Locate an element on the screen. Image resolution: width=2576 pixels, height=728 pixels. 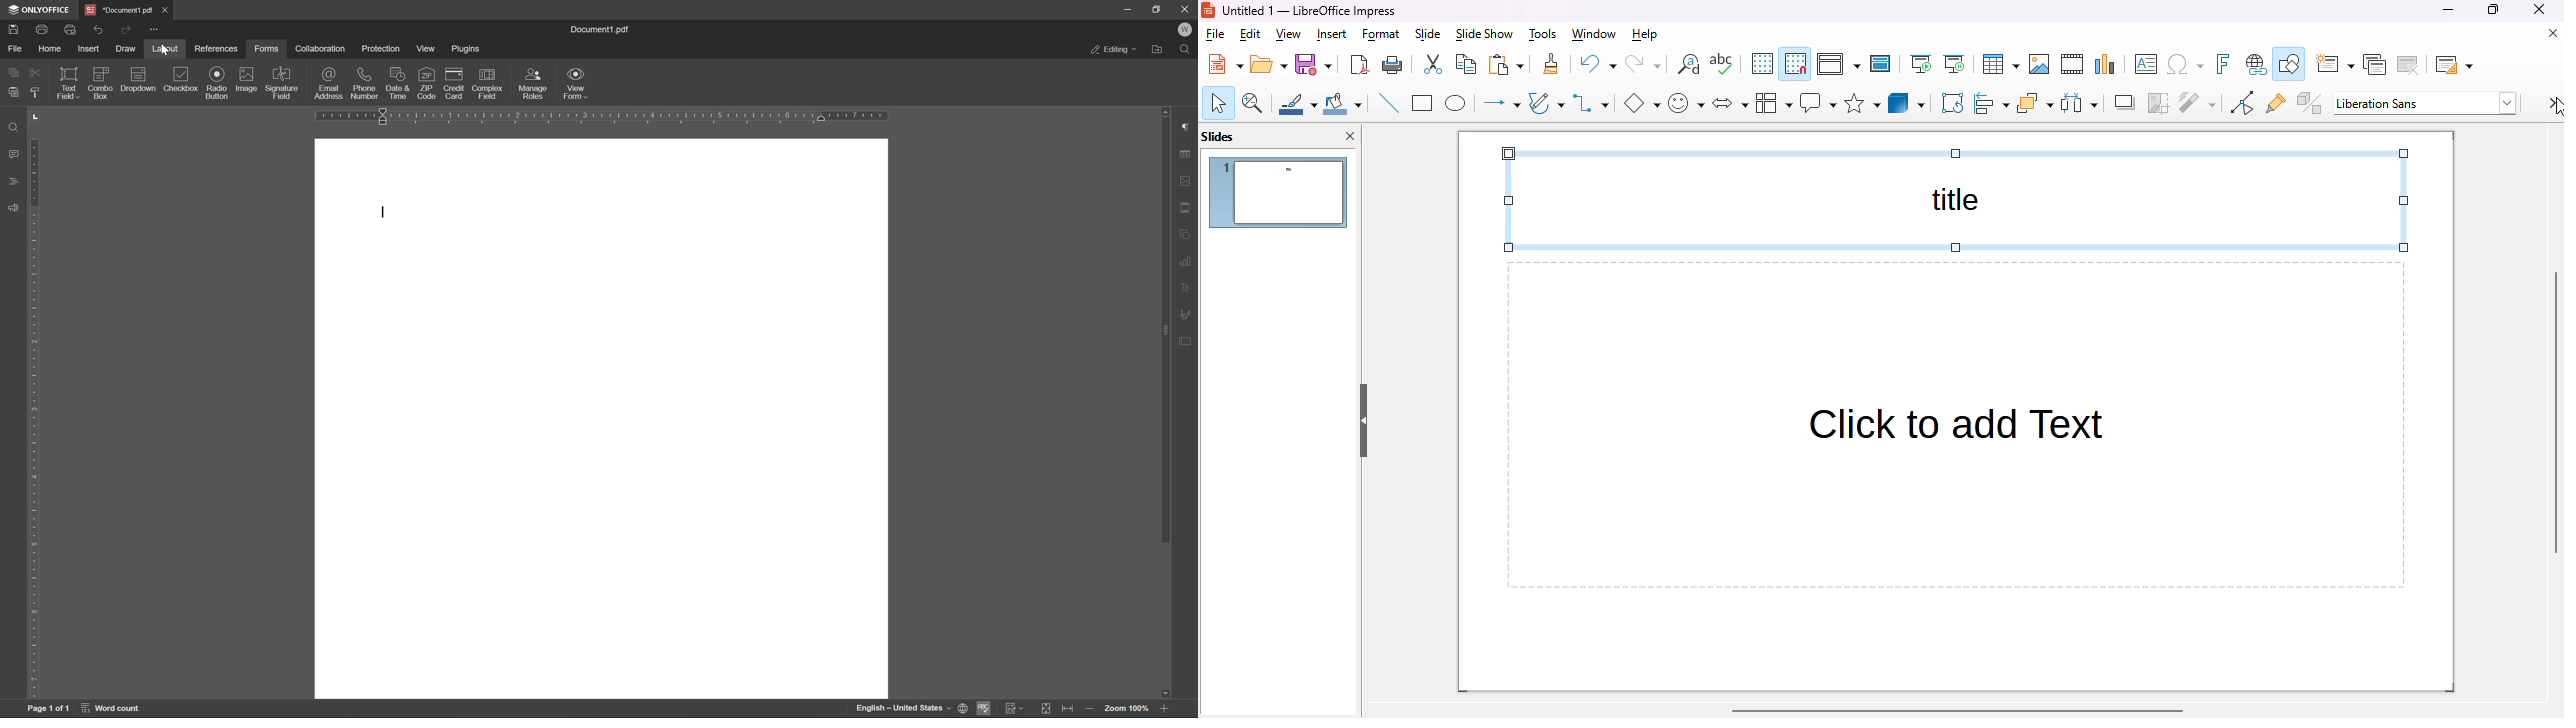
minimize is located at coordinates (2450, 10).